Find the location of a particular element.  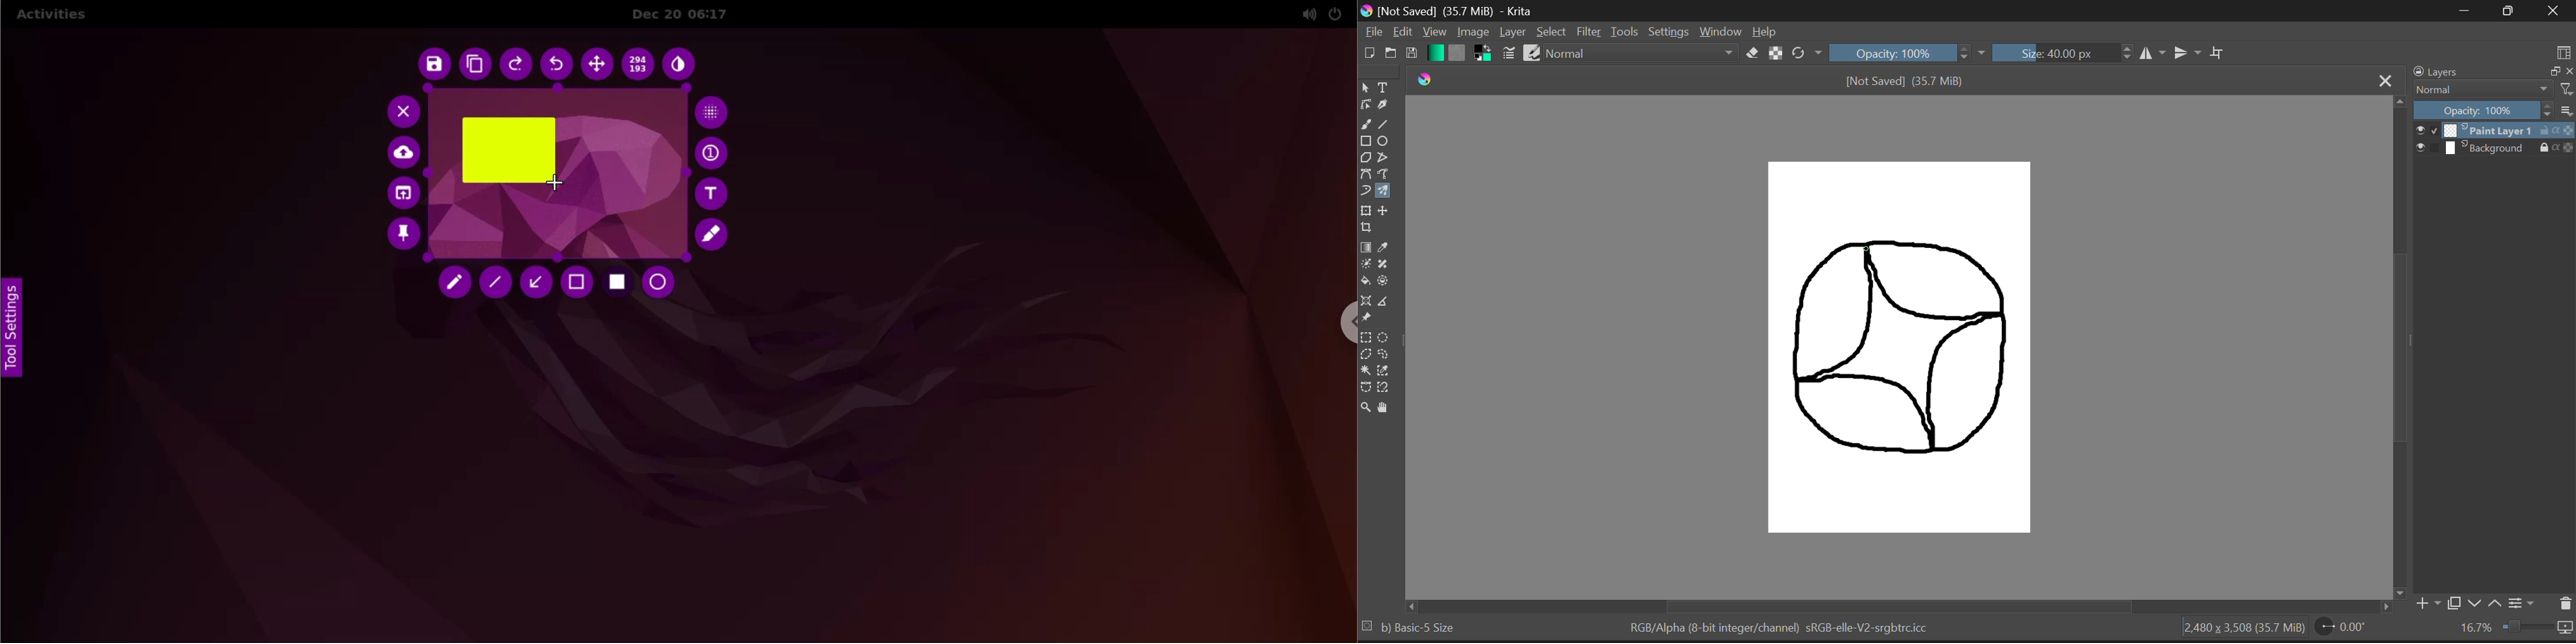

Reference Images is located at coordinates (1365, 318).